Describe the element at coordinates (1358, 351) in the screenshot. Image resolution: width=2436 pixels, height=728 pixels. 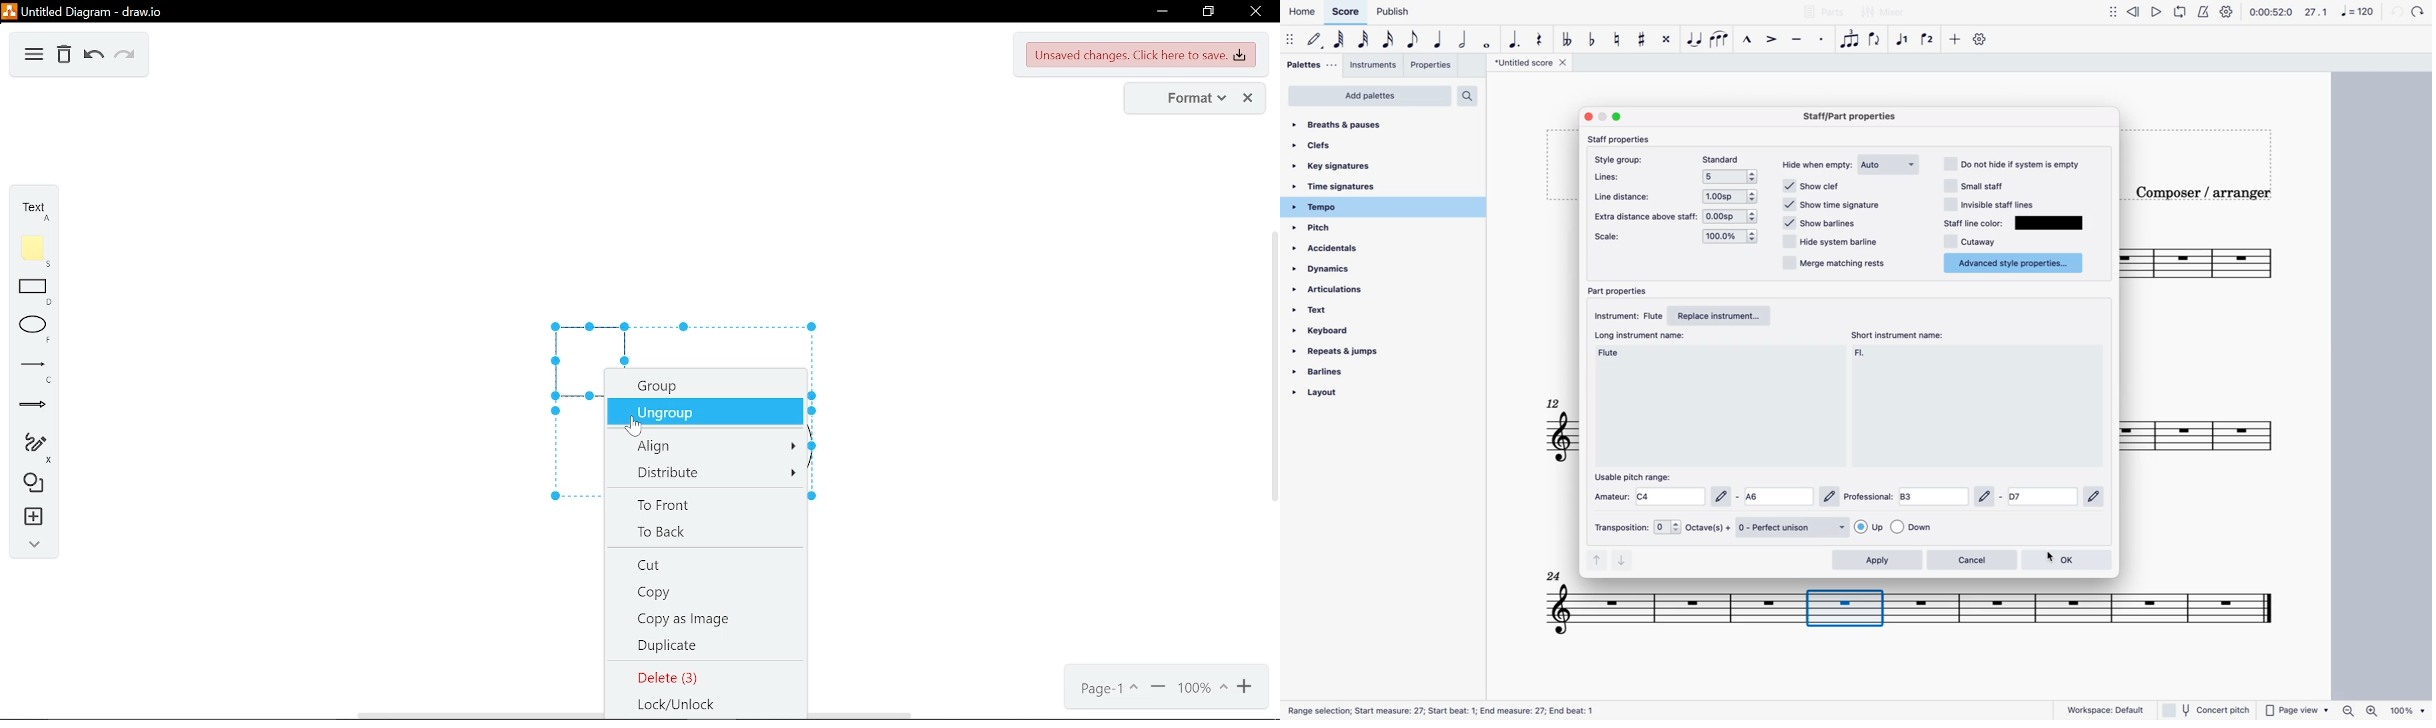
I see `repeats & jumps` at that location.